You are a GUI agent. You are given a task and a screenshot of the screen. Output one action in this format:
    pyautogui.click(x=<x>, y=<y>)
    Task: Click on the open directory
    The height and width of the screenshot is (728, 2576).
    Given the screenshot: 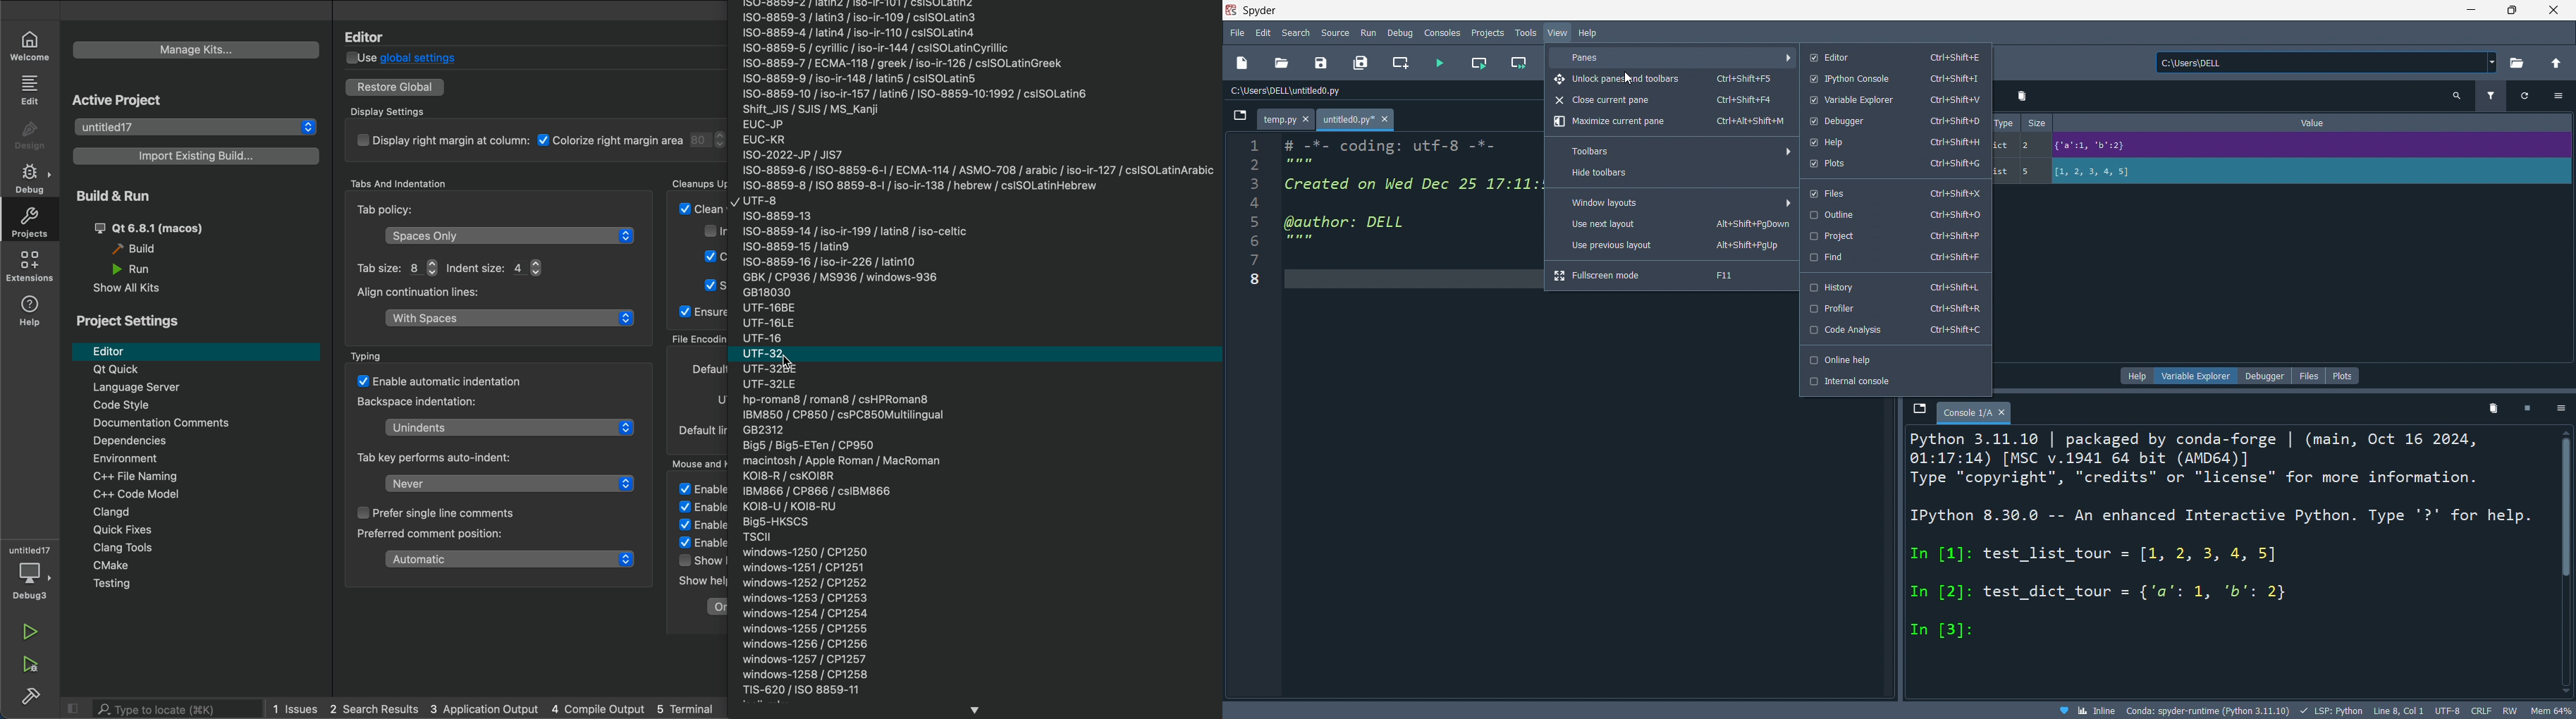 What is the action you would take?
    pyautogui.click(x=2516, y=63)
    